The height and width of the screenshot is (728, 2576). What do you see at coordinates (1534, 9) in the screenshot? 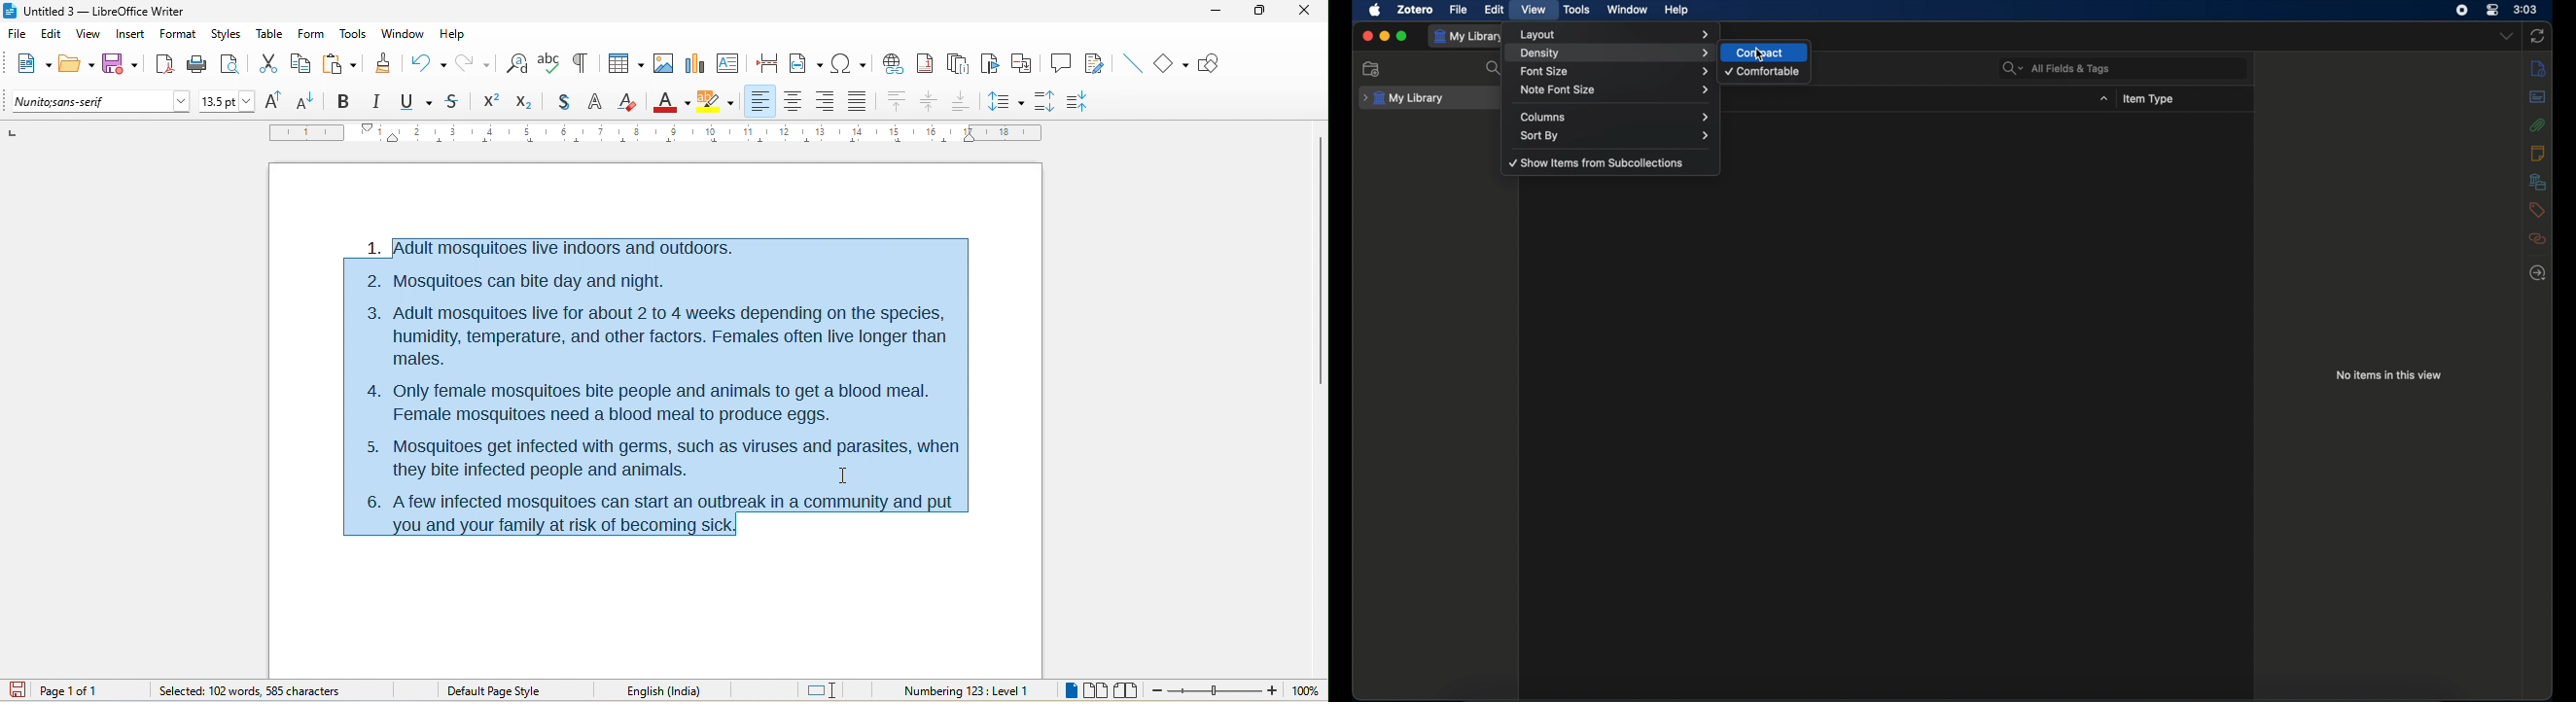
I see `view` at bounding box center [1534, 9].